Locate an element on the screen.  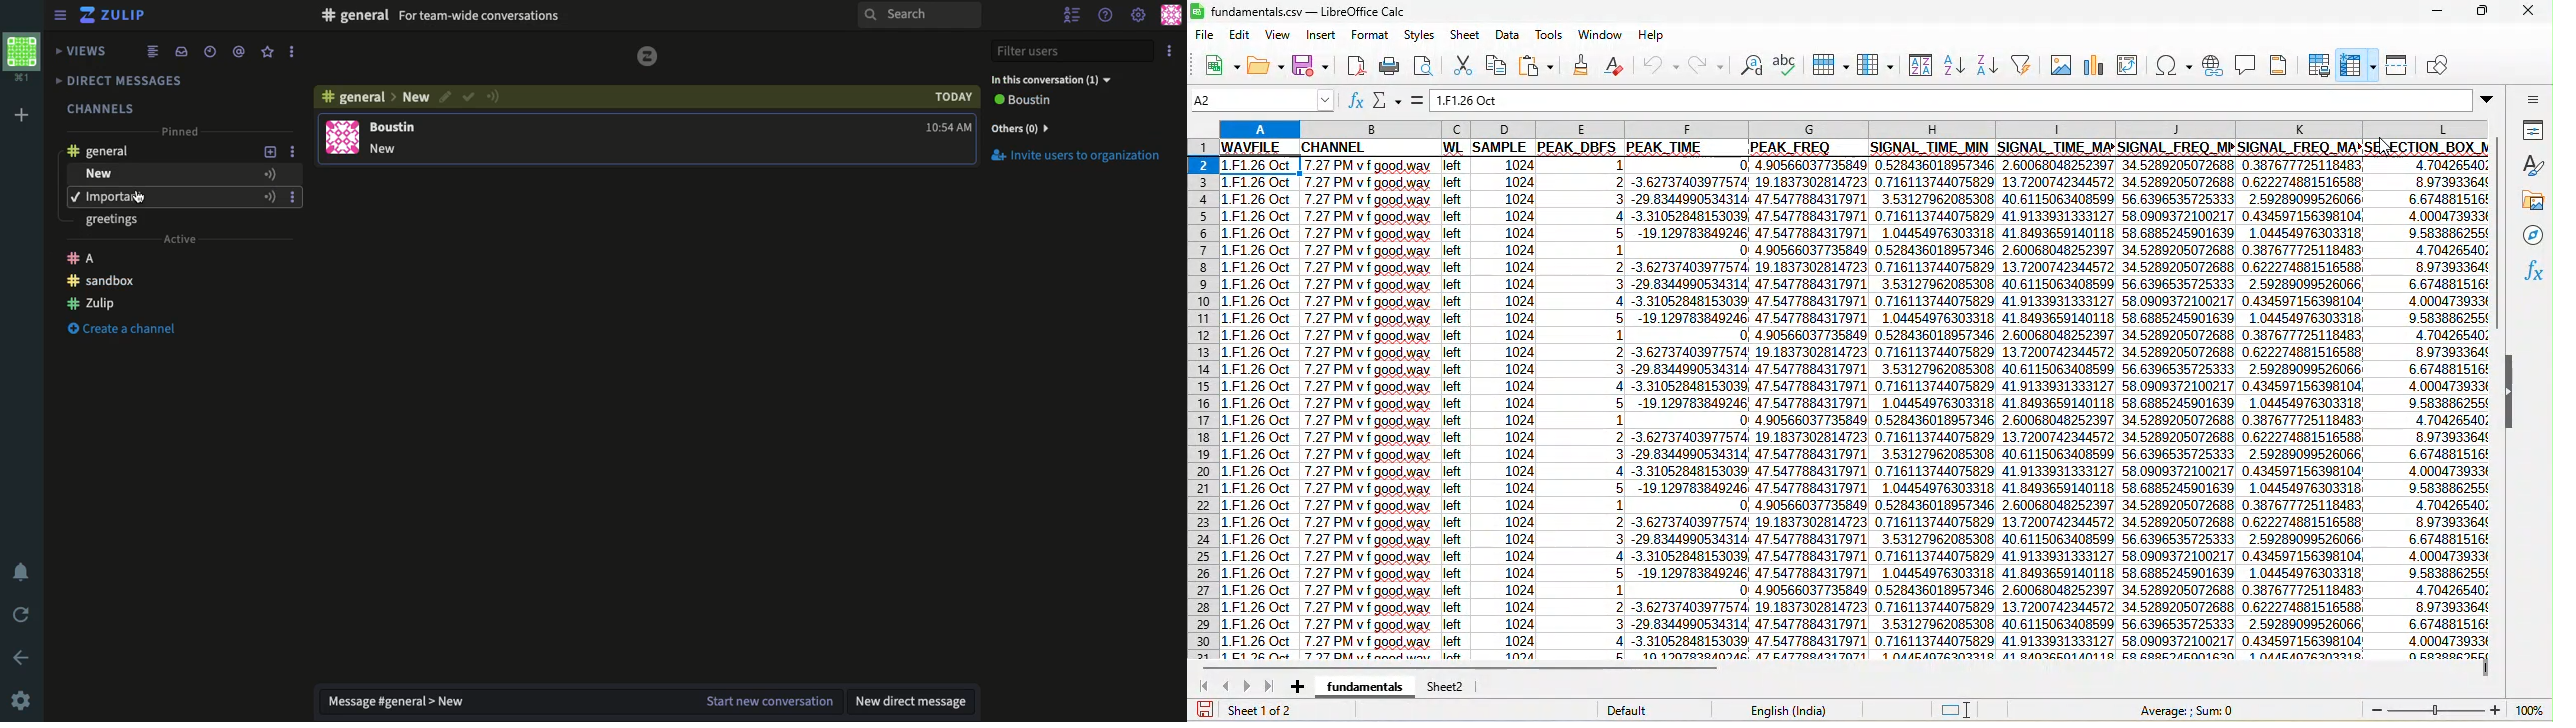
user is located at coordinates (398, 127).